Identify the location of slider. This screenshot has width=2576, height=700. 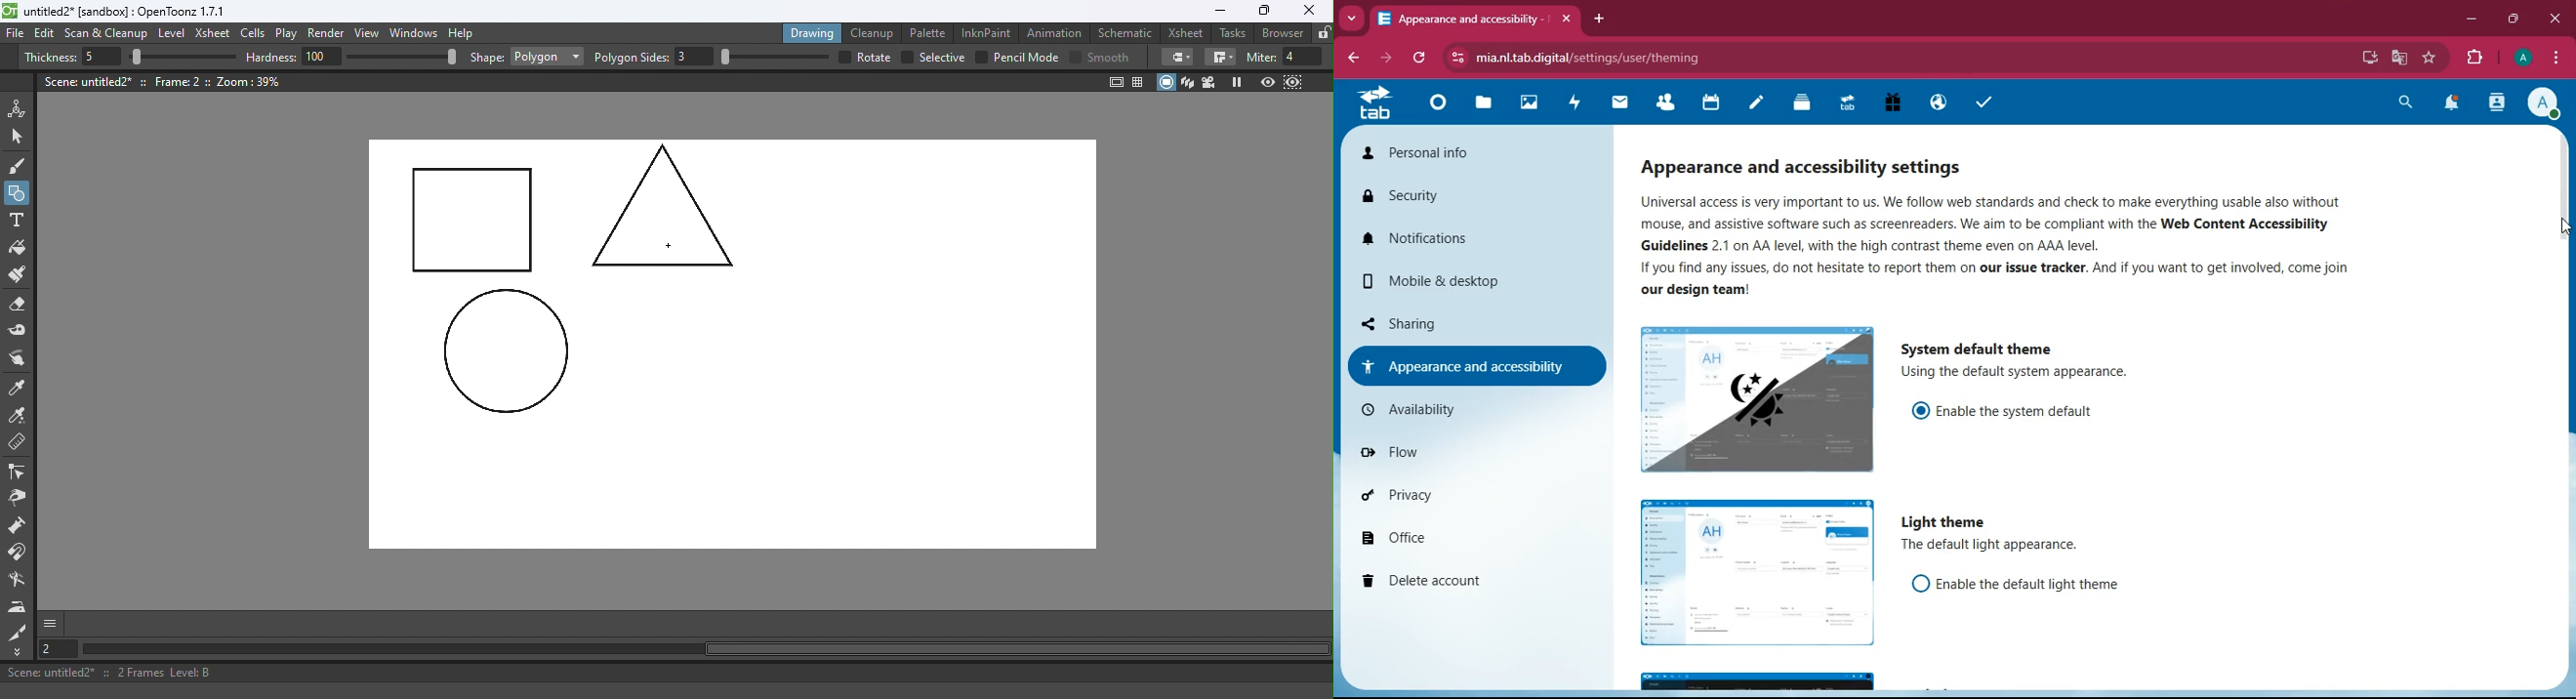
(401, 56).